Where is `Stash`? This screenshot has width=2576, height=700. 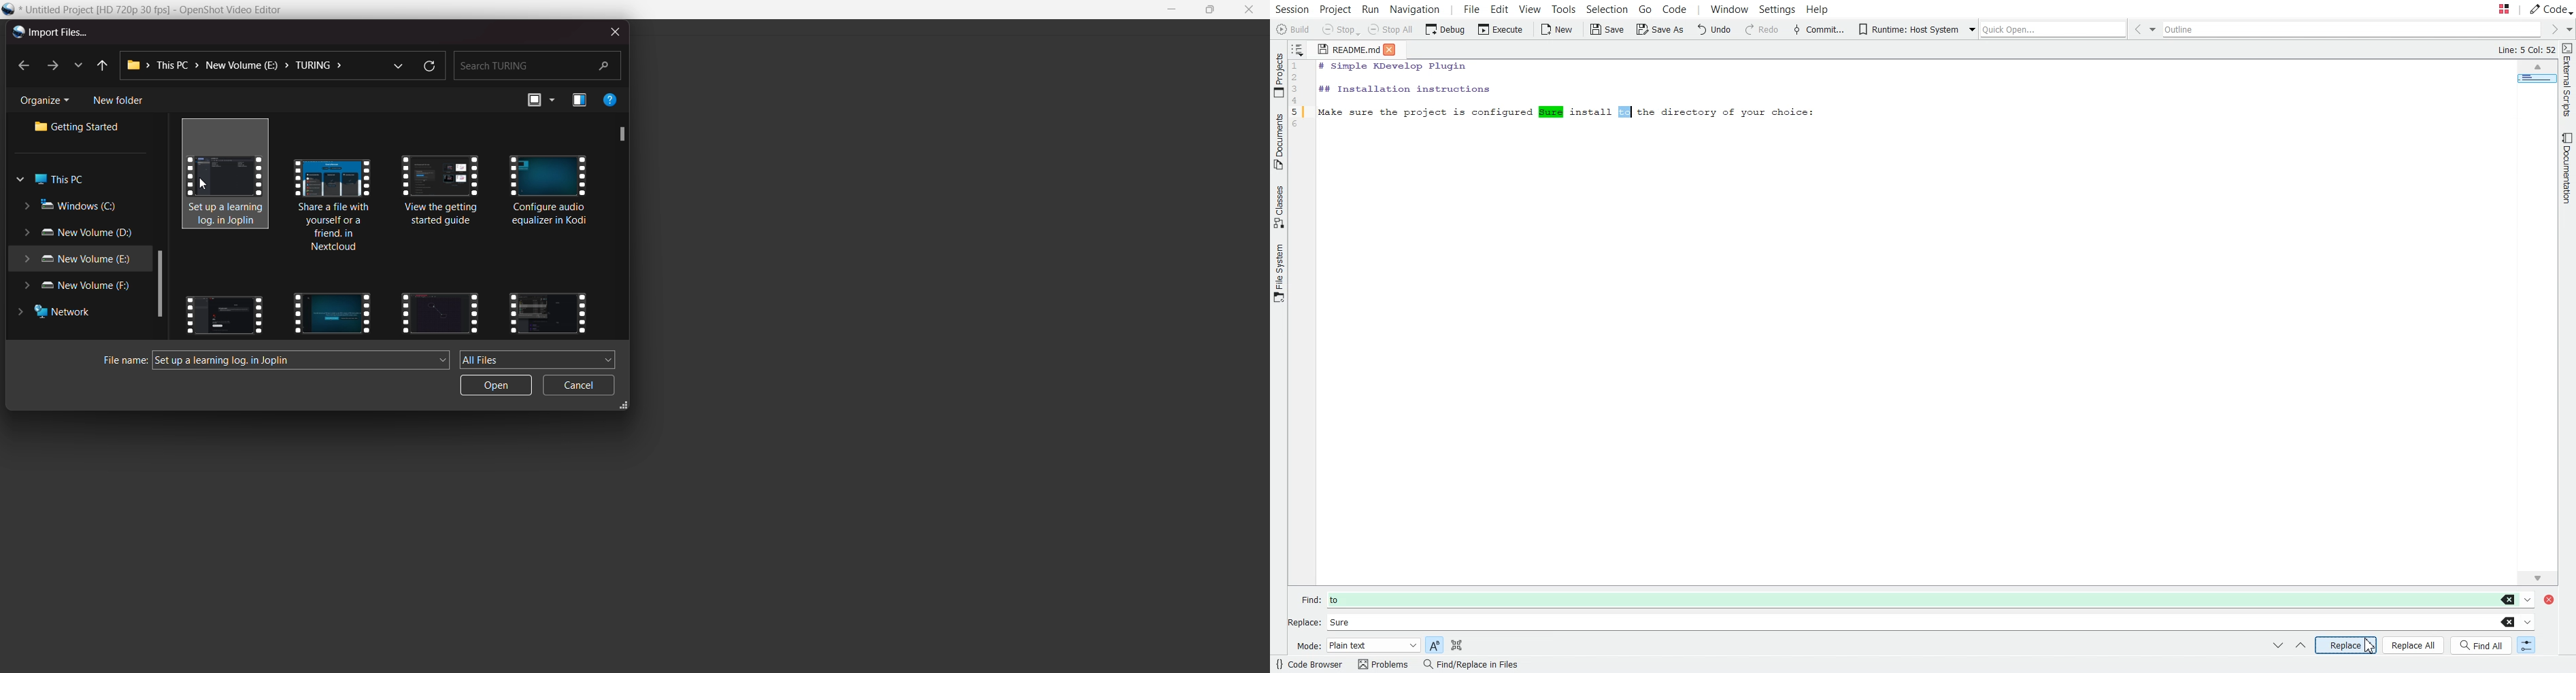 Stash is located at coordinates (2490, 10).